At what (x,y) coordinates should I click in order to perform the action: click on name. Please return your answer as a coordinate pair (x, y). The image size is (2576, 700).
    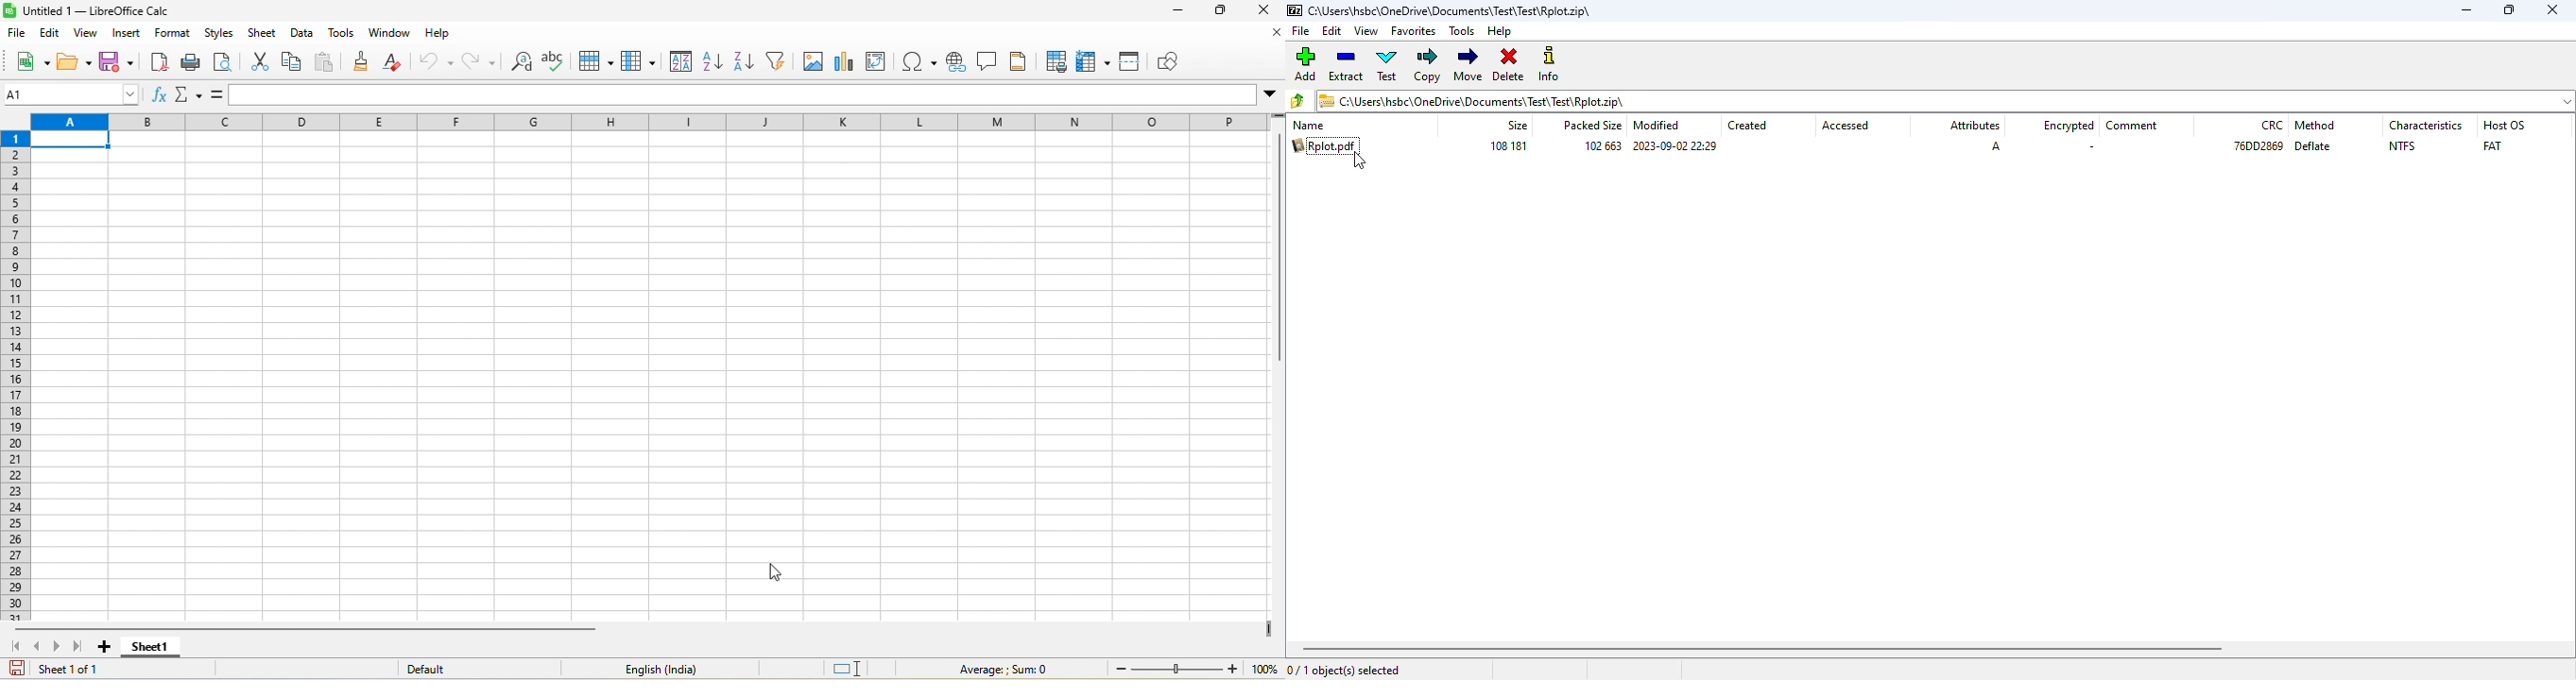
    Looking at the image, I should click on (1308, 126).